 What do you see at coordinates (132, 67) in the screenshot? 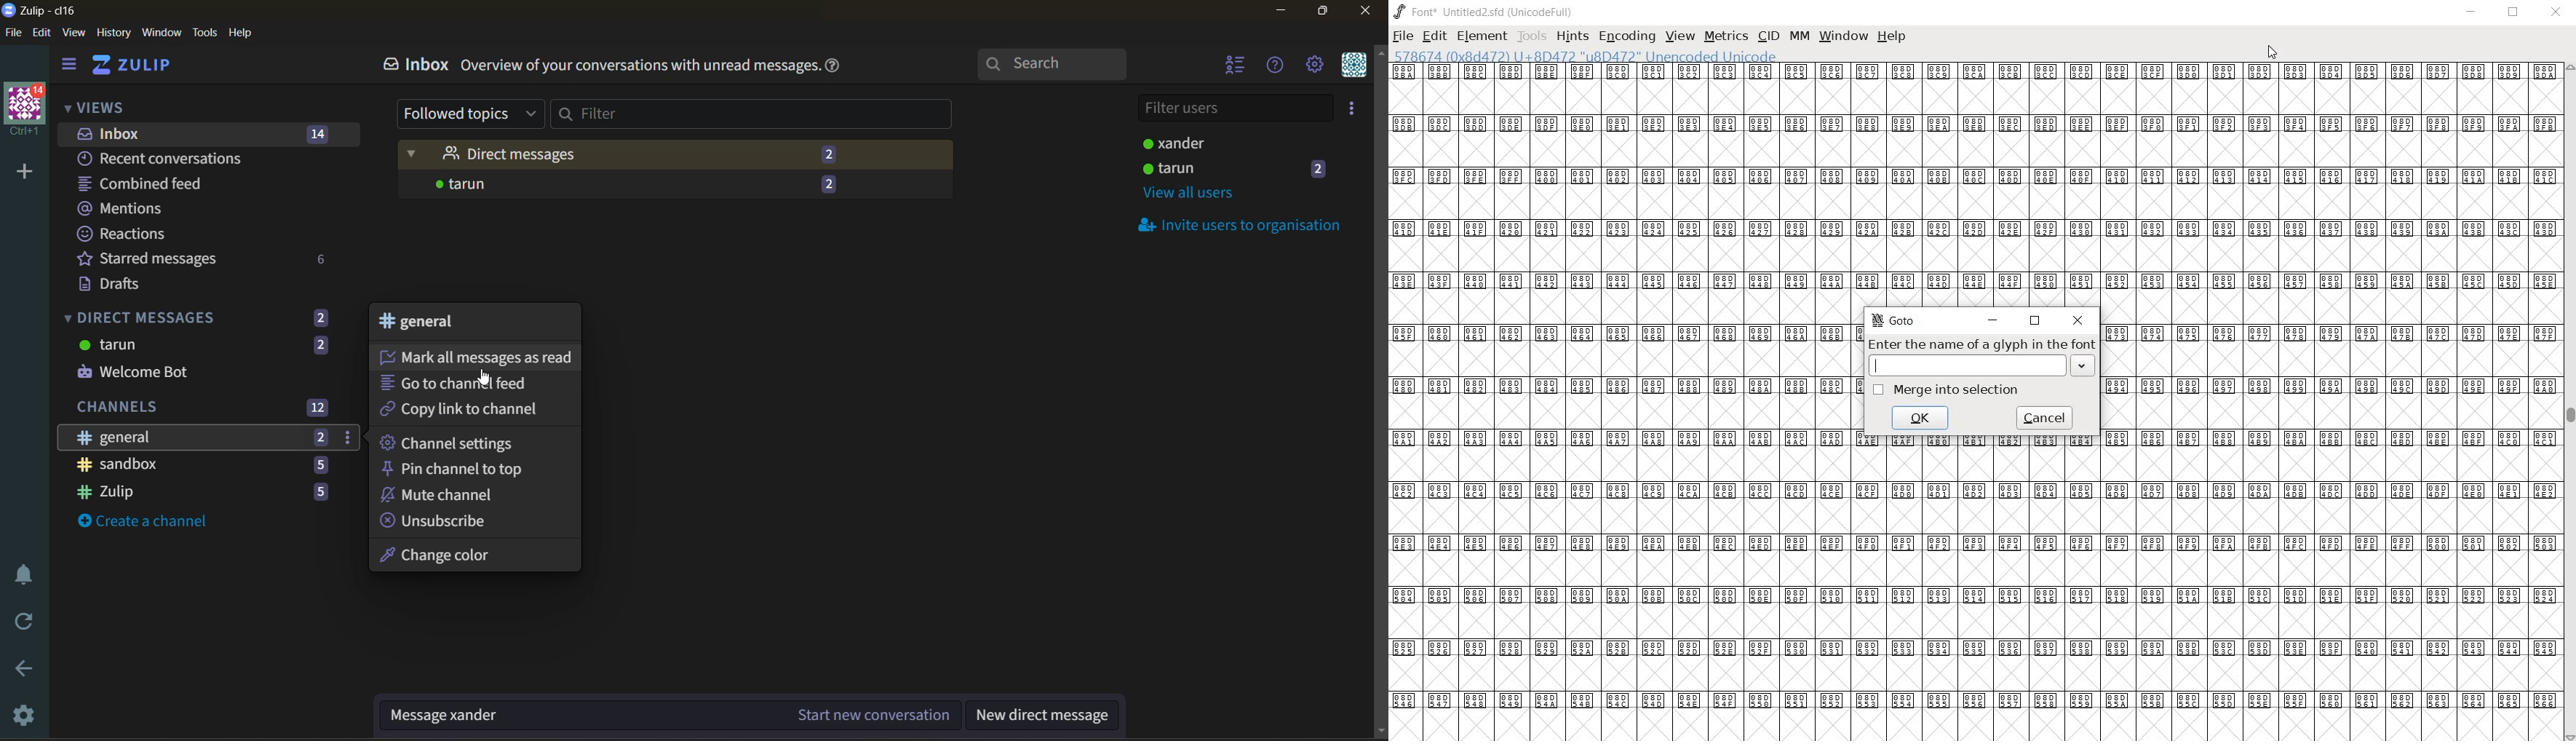
I see `ZULIP (home)` at bounding box center [132, 67].